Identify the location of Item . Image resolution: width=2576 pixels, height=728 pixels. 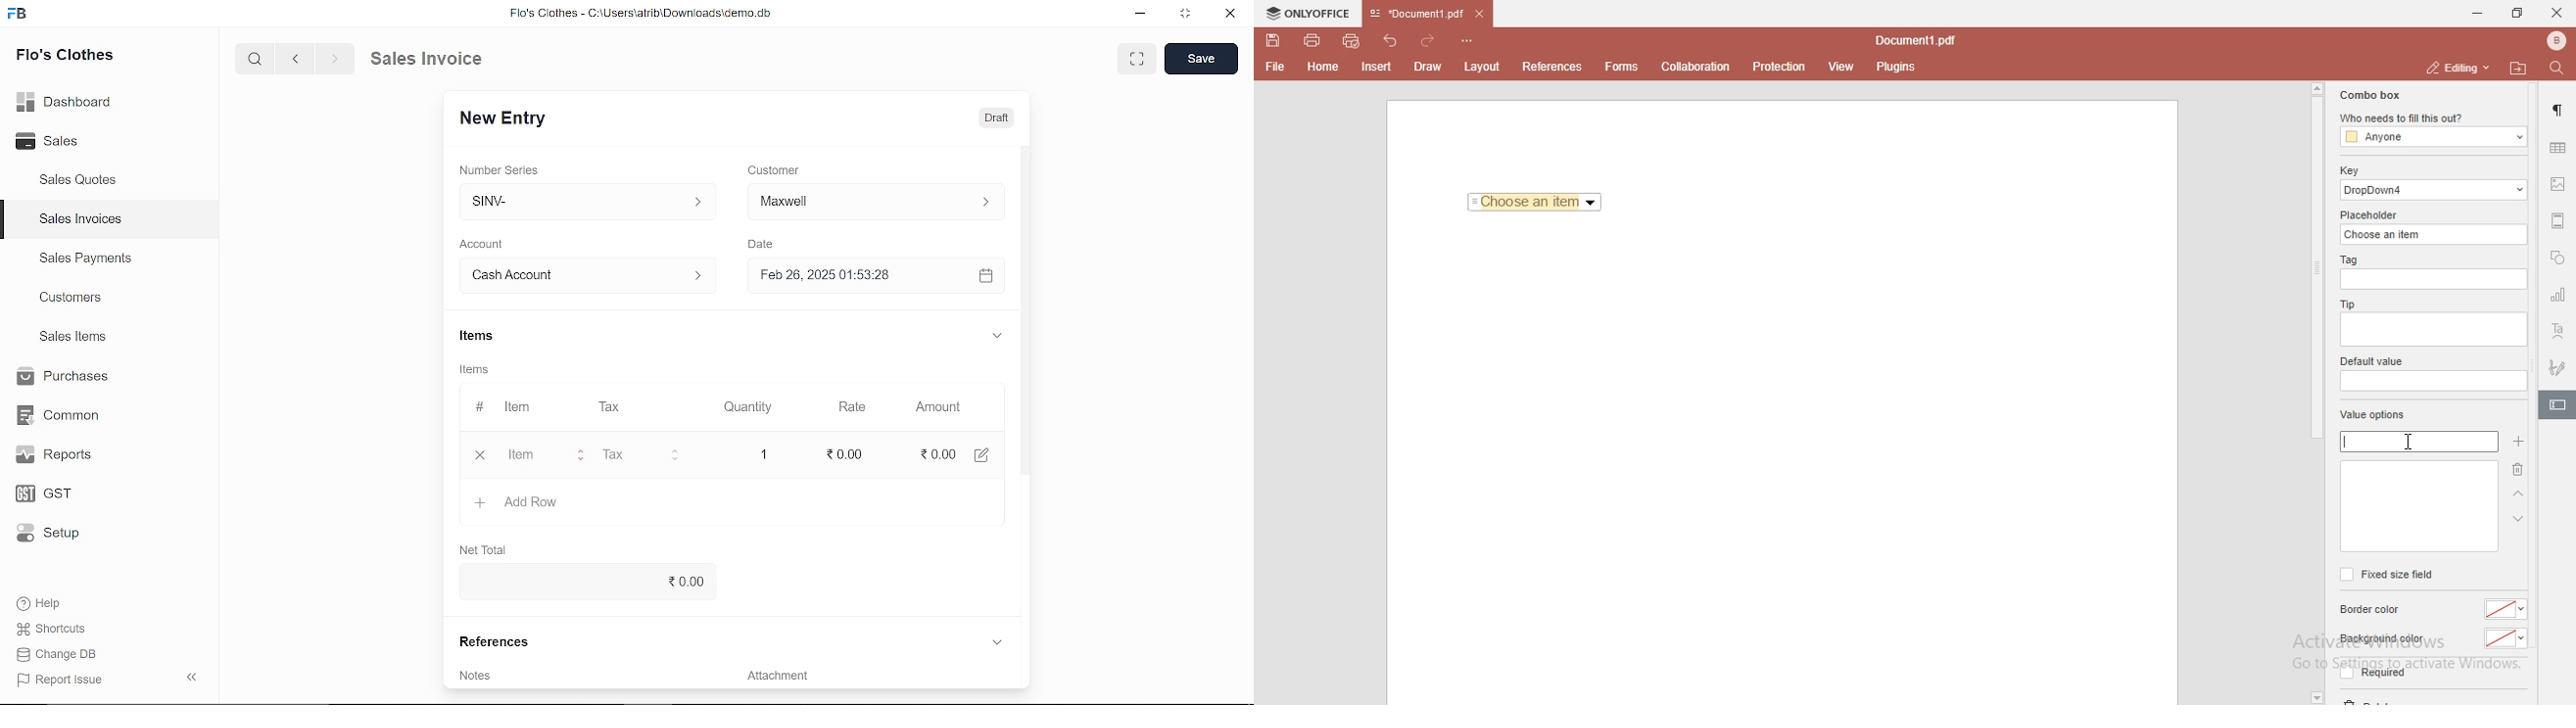
(544, 455).